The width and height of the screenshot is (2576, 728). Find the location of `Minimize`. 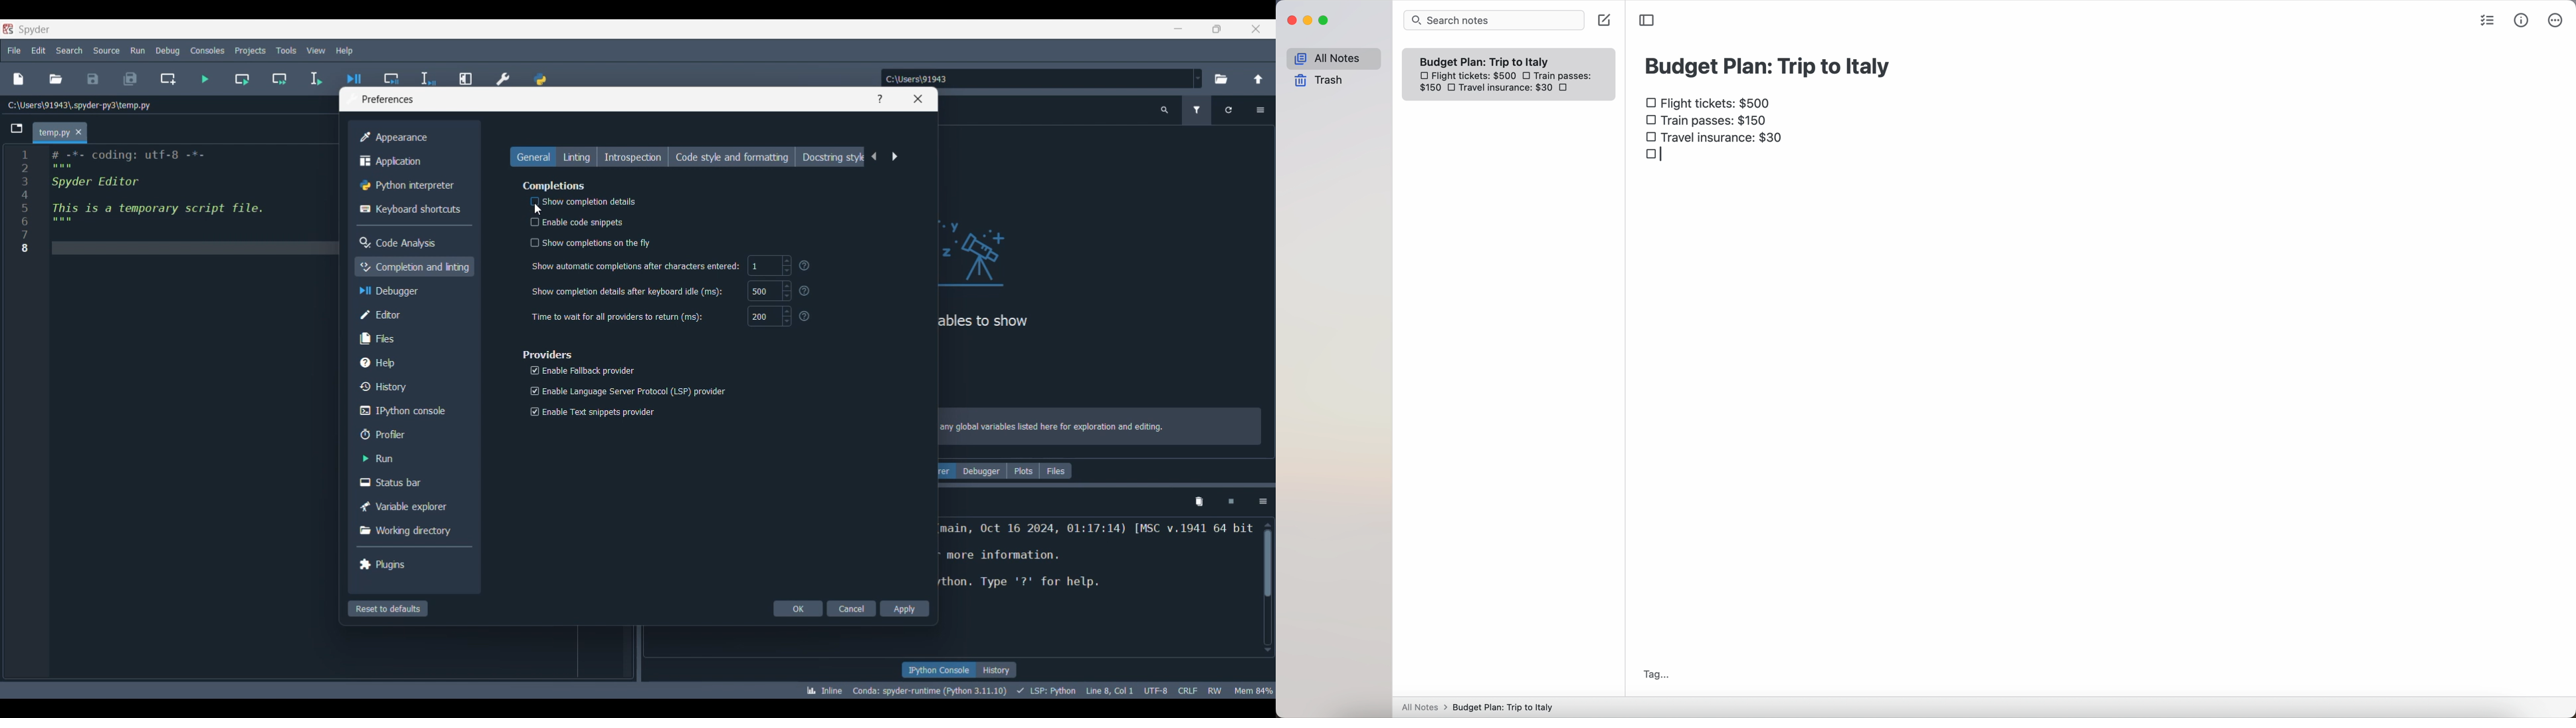

Minimize is located at coordinates (1179, 29).